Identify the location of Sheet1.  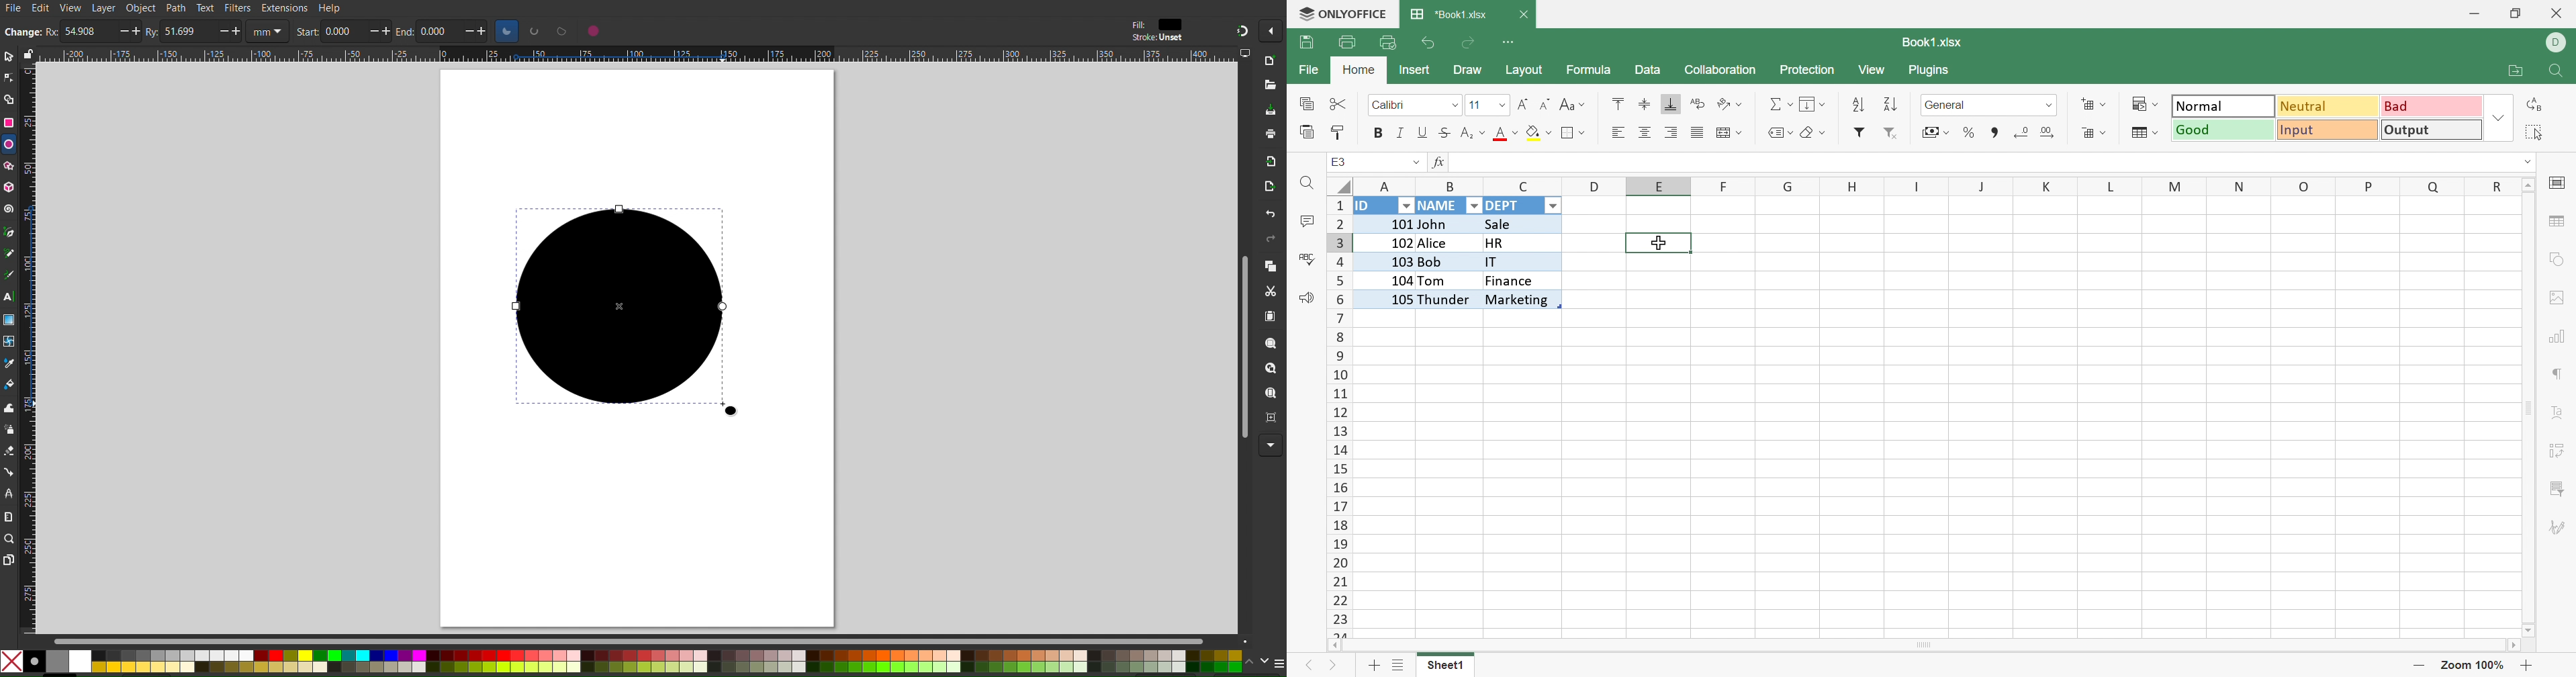
(1446, 666).